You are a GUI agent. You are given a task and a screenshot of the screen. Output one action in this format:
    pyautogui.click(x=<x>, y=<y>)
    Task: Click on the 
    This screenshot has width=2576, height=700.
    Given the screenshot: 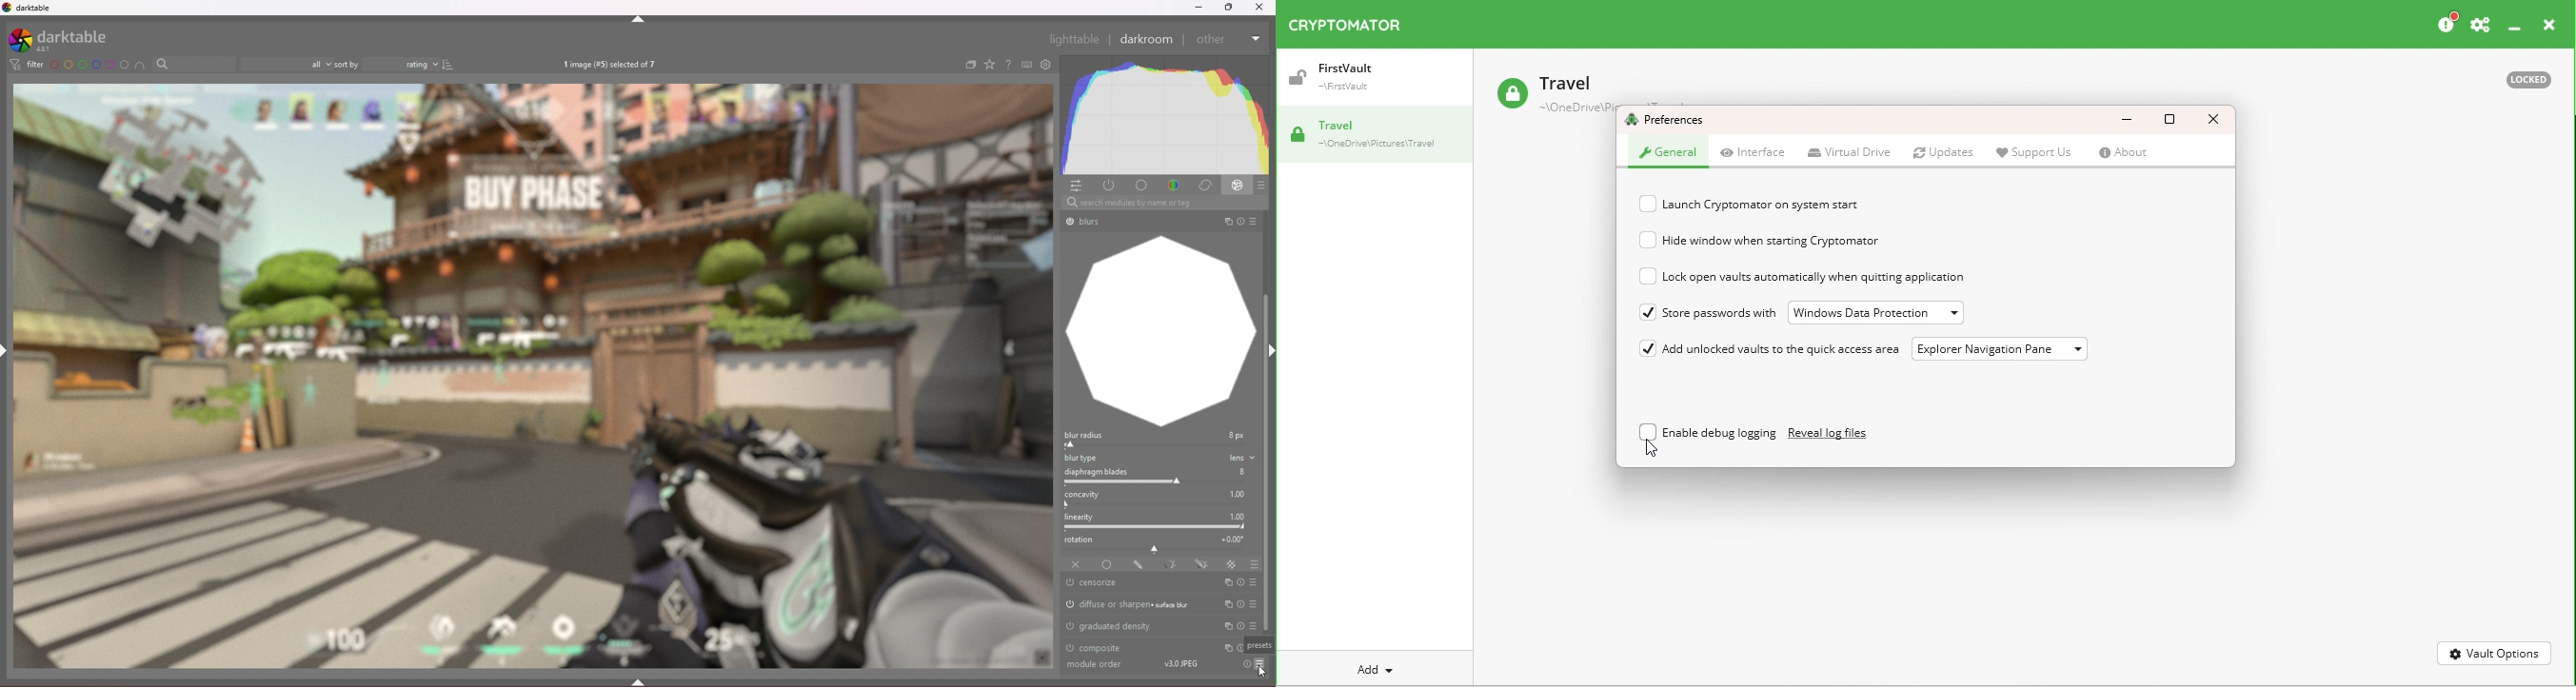 What is the action you would take?
    pyautogui.click(x=1100, y=665)
    